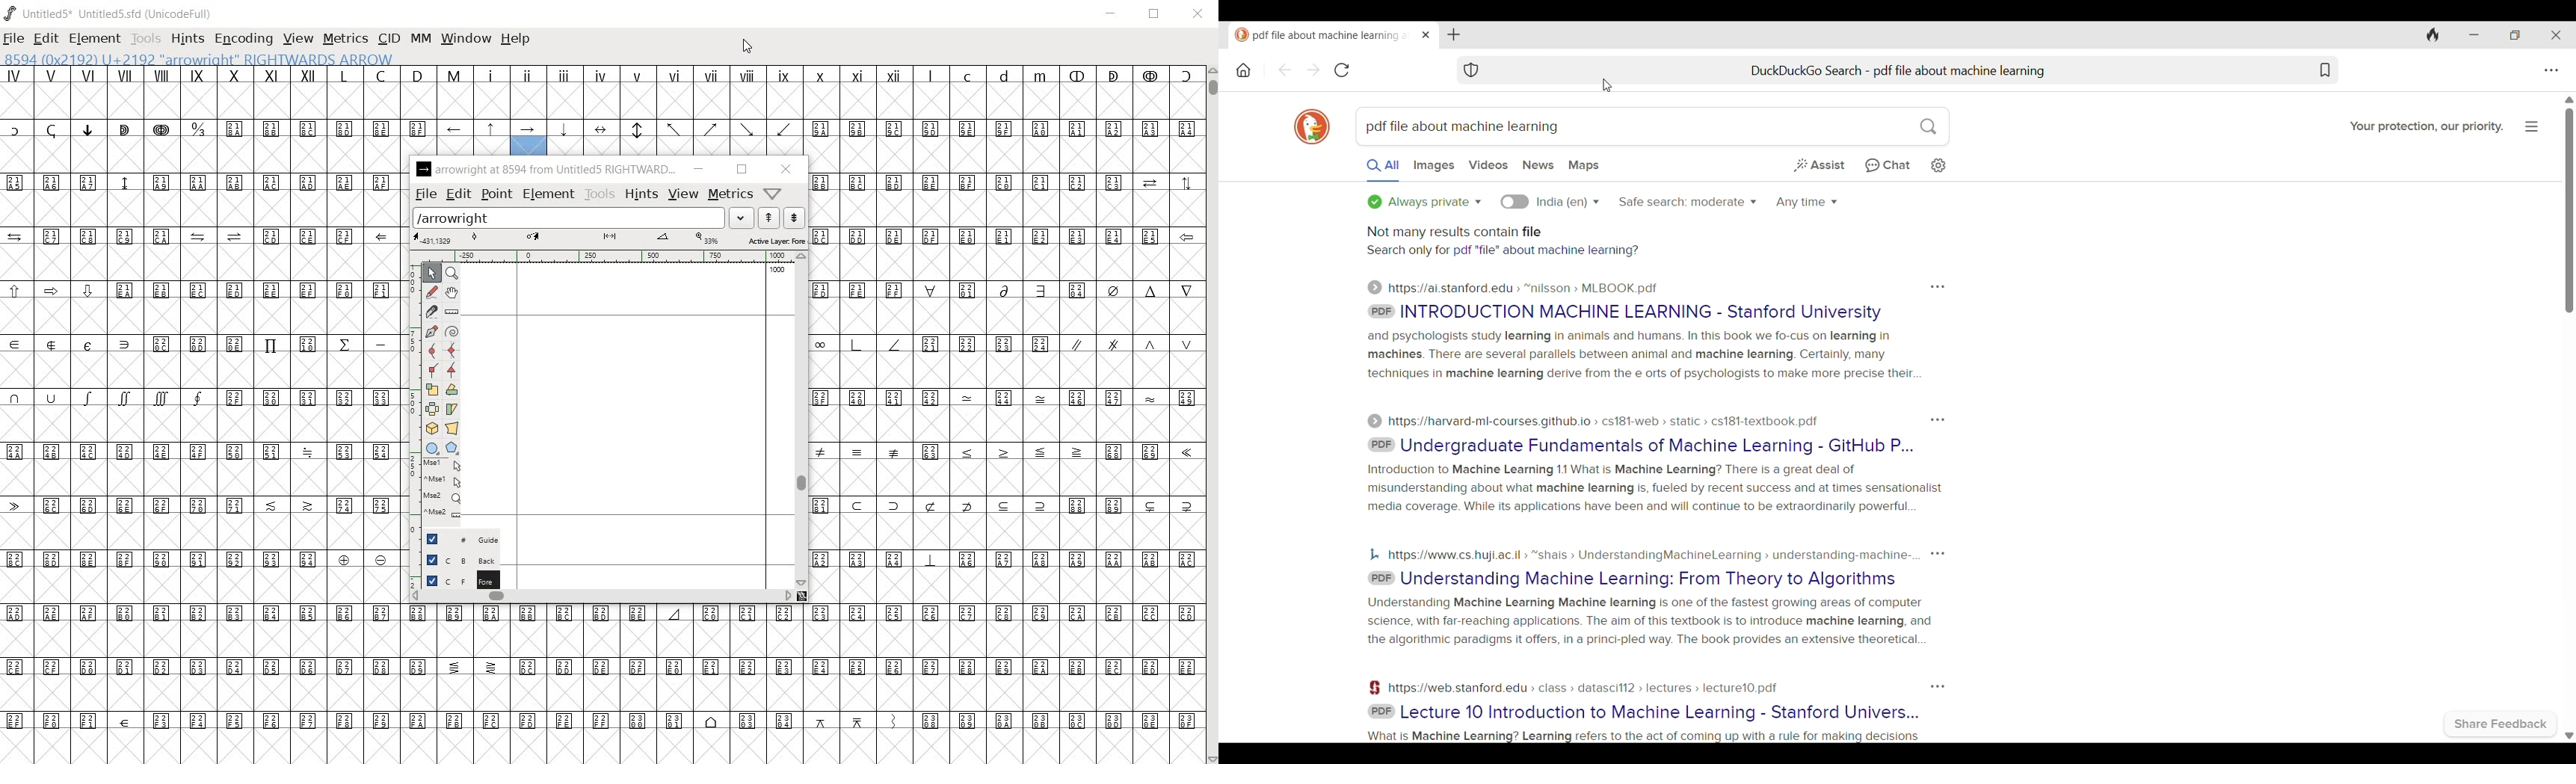 The image size is (2576, 784). Describe the element at coordinates (185, 38) in the screenshot. I see `HINTS` at that location.